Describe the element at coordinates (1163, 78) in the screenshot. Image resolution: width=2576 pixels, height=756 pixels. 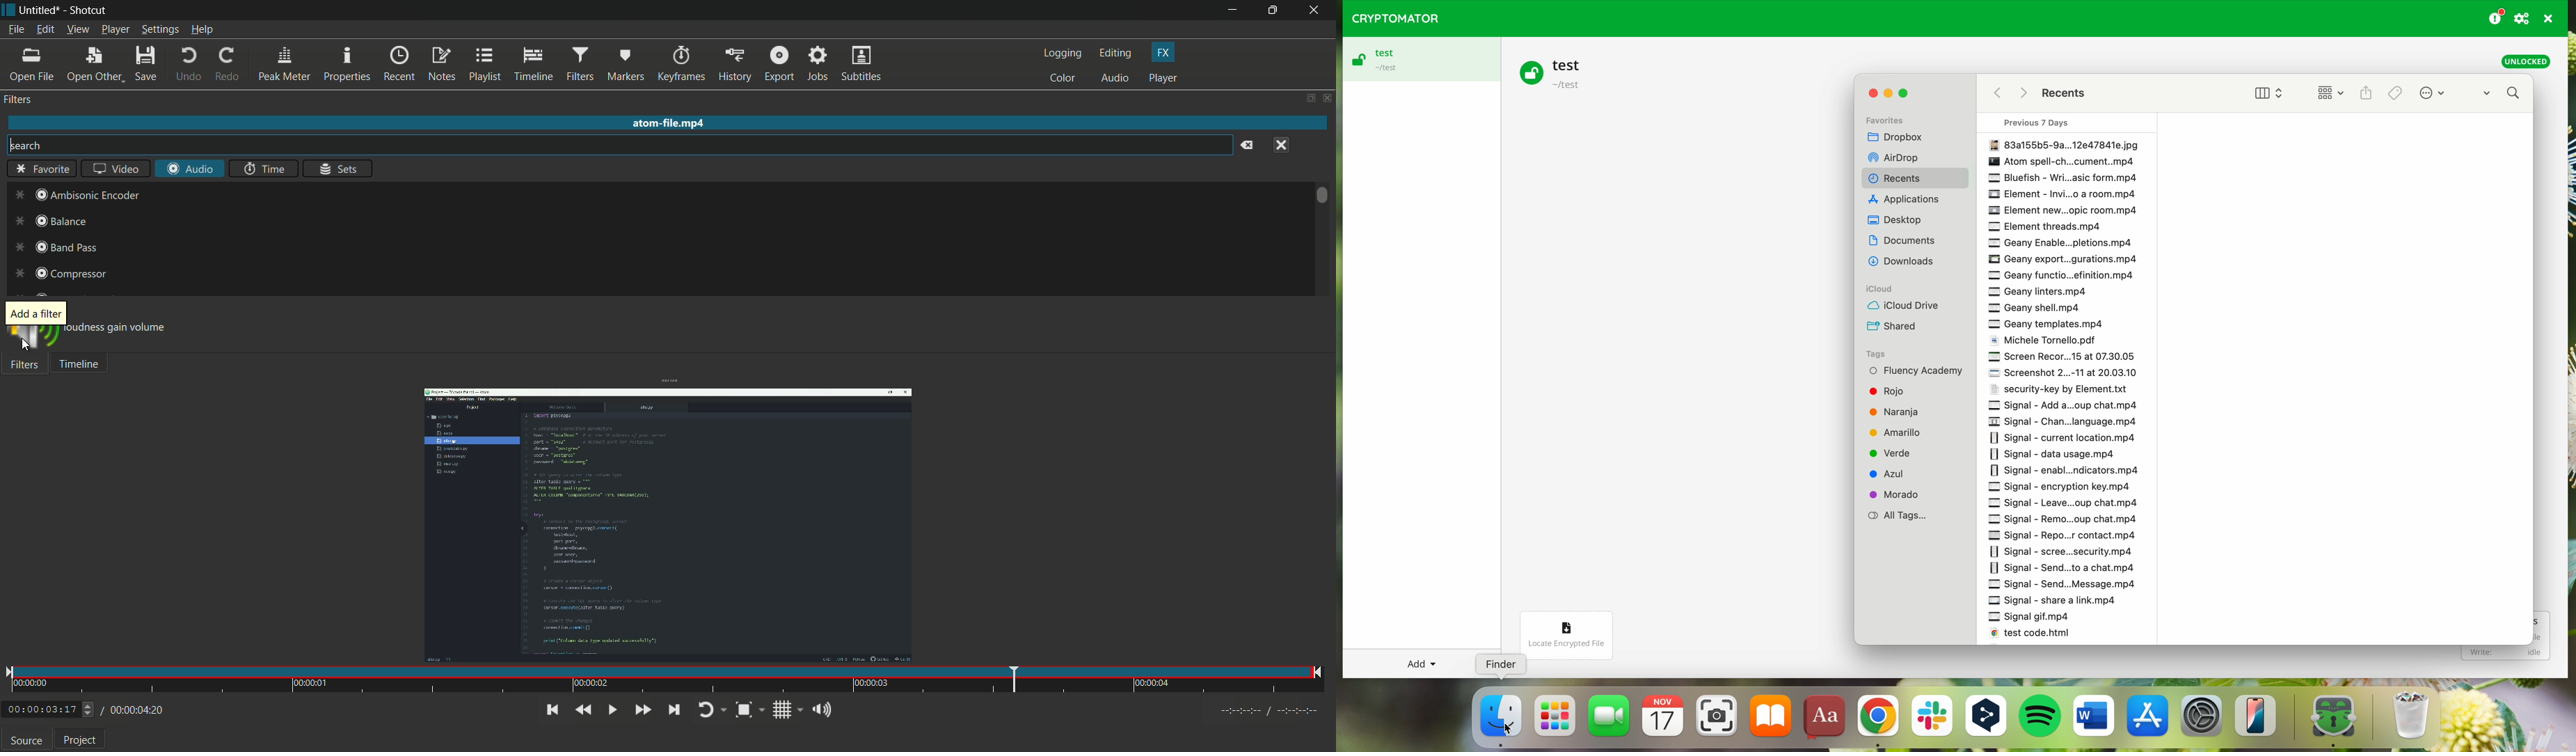
I see `player` at that location.